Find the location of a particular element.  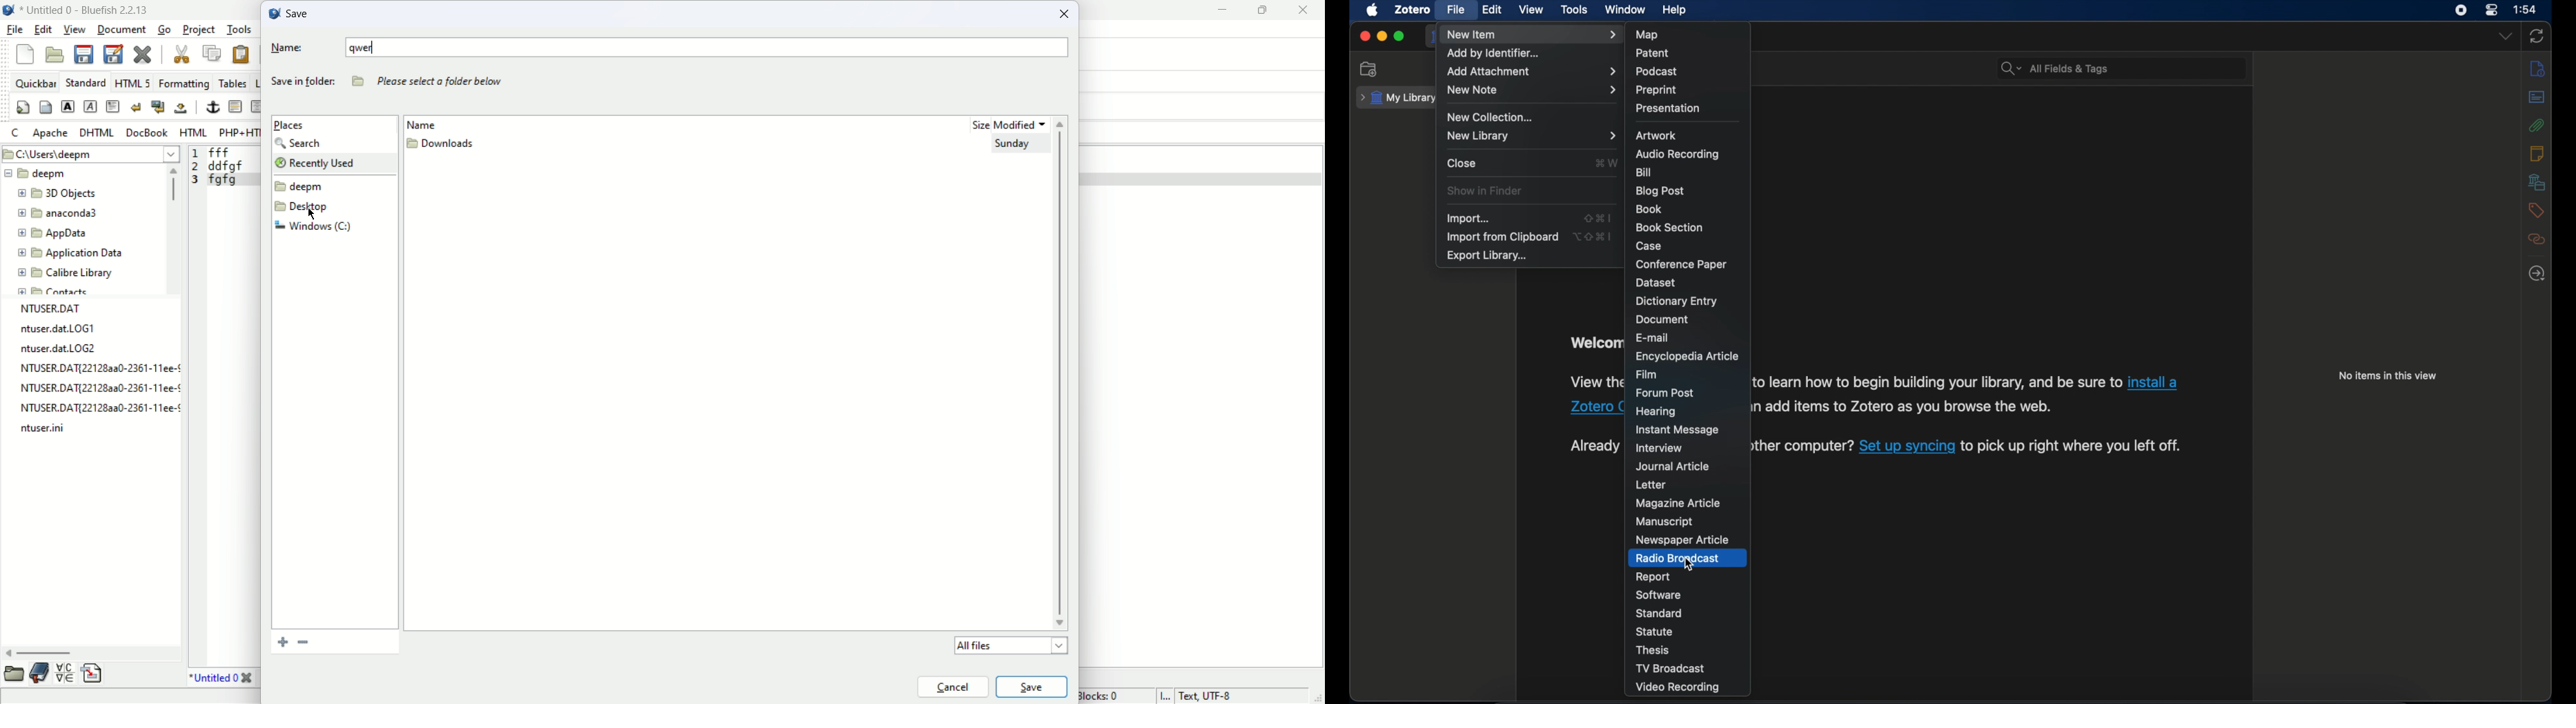

name is located at coordinates (671, 48).